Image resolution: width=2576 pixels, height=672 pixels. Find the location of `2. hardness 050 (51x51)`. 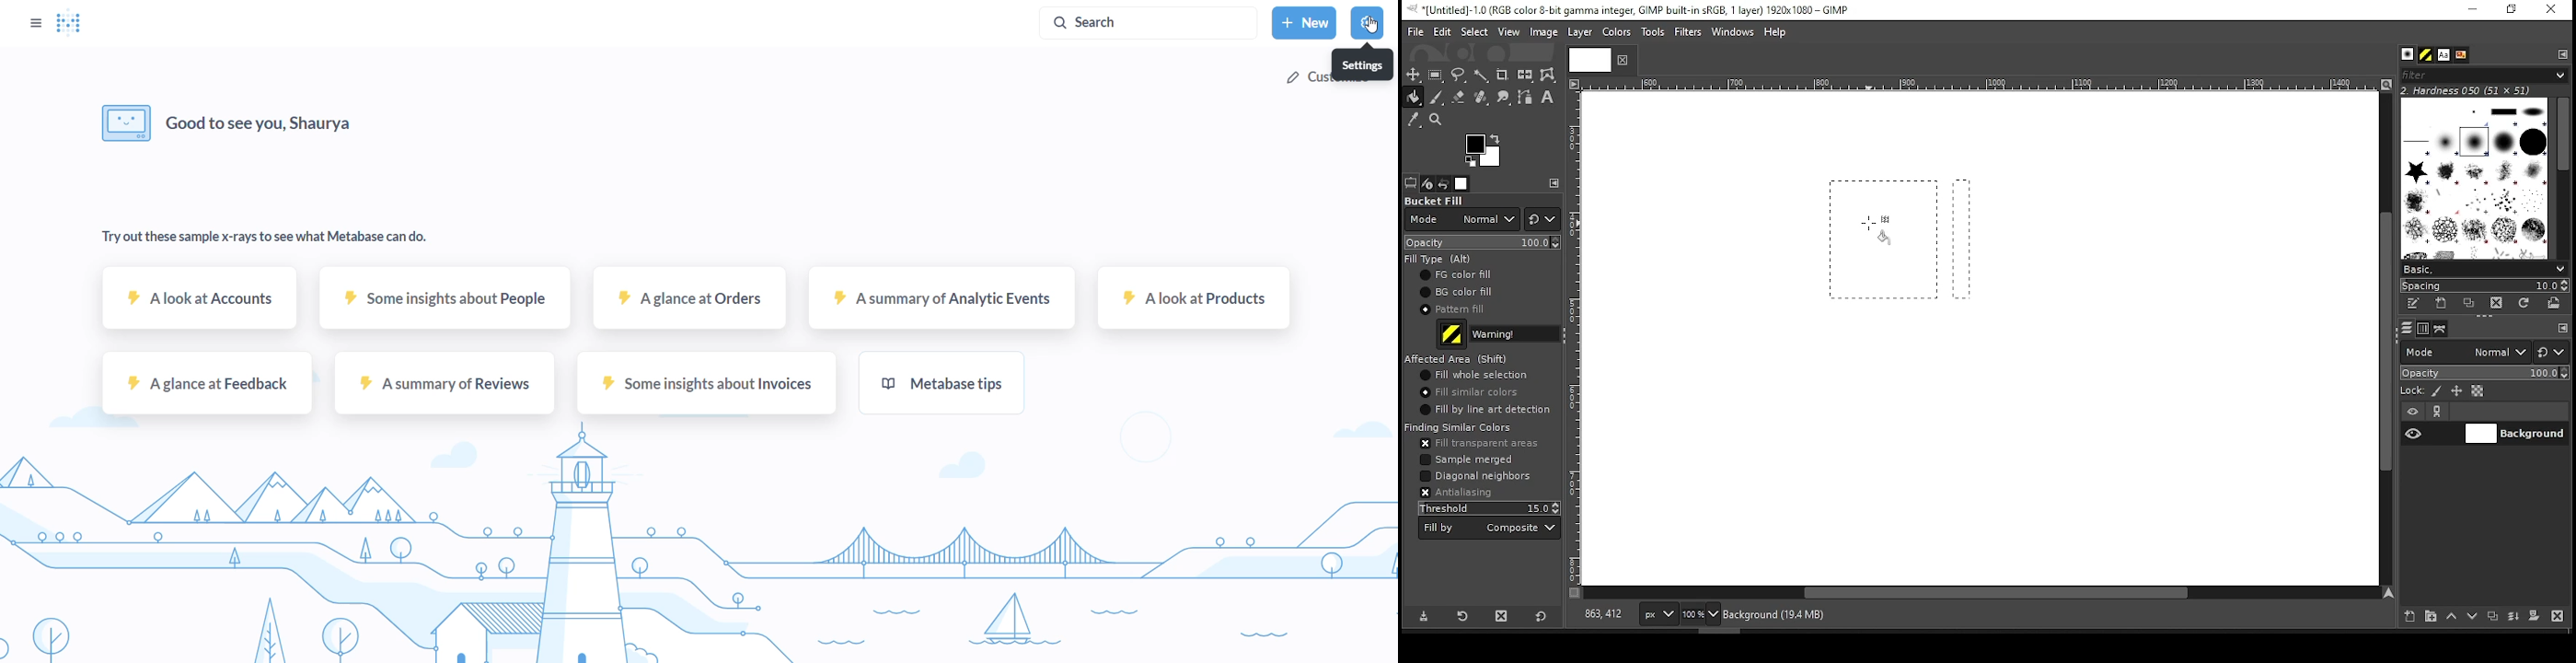

2. hardness 050 (51x51) is located at coordinates (2471, 90).